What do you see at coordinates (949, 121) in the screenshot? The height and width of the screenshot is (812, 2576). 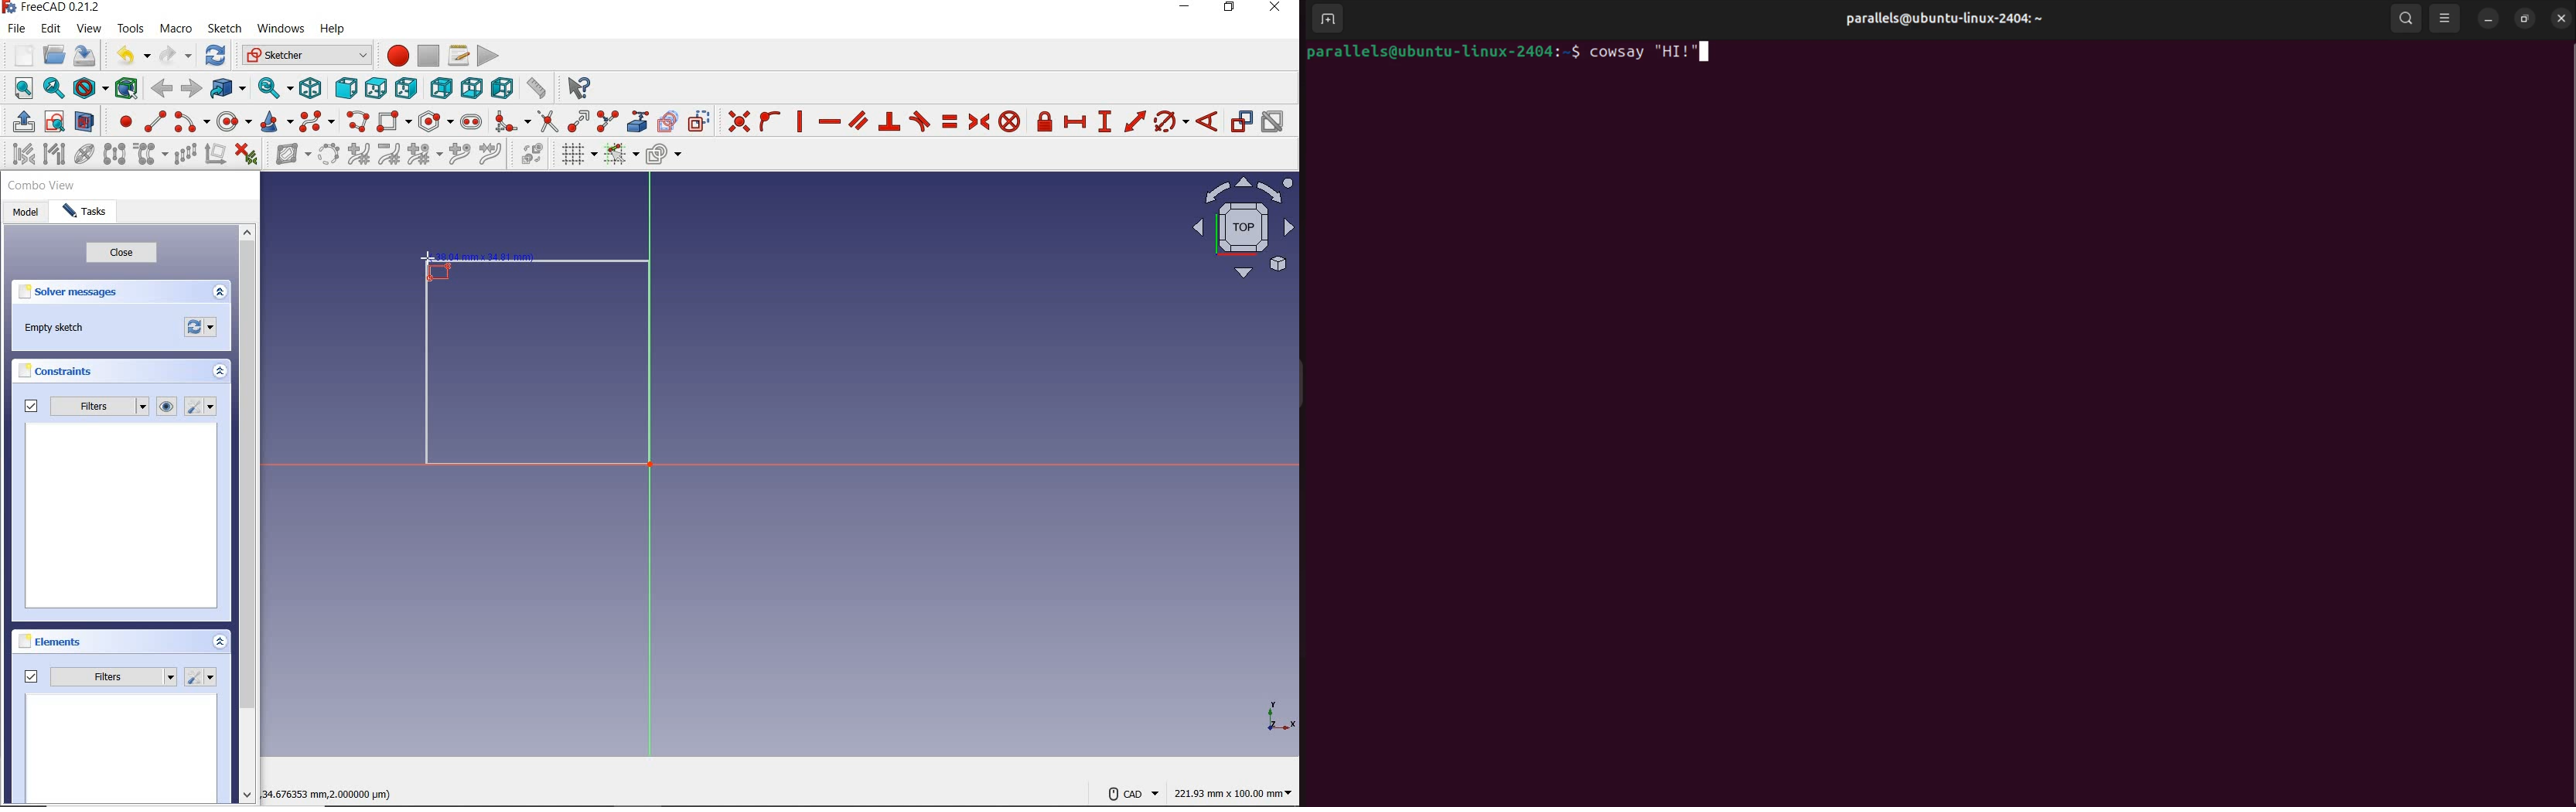 I see `constrain equal` at bounding box center [949, 121].